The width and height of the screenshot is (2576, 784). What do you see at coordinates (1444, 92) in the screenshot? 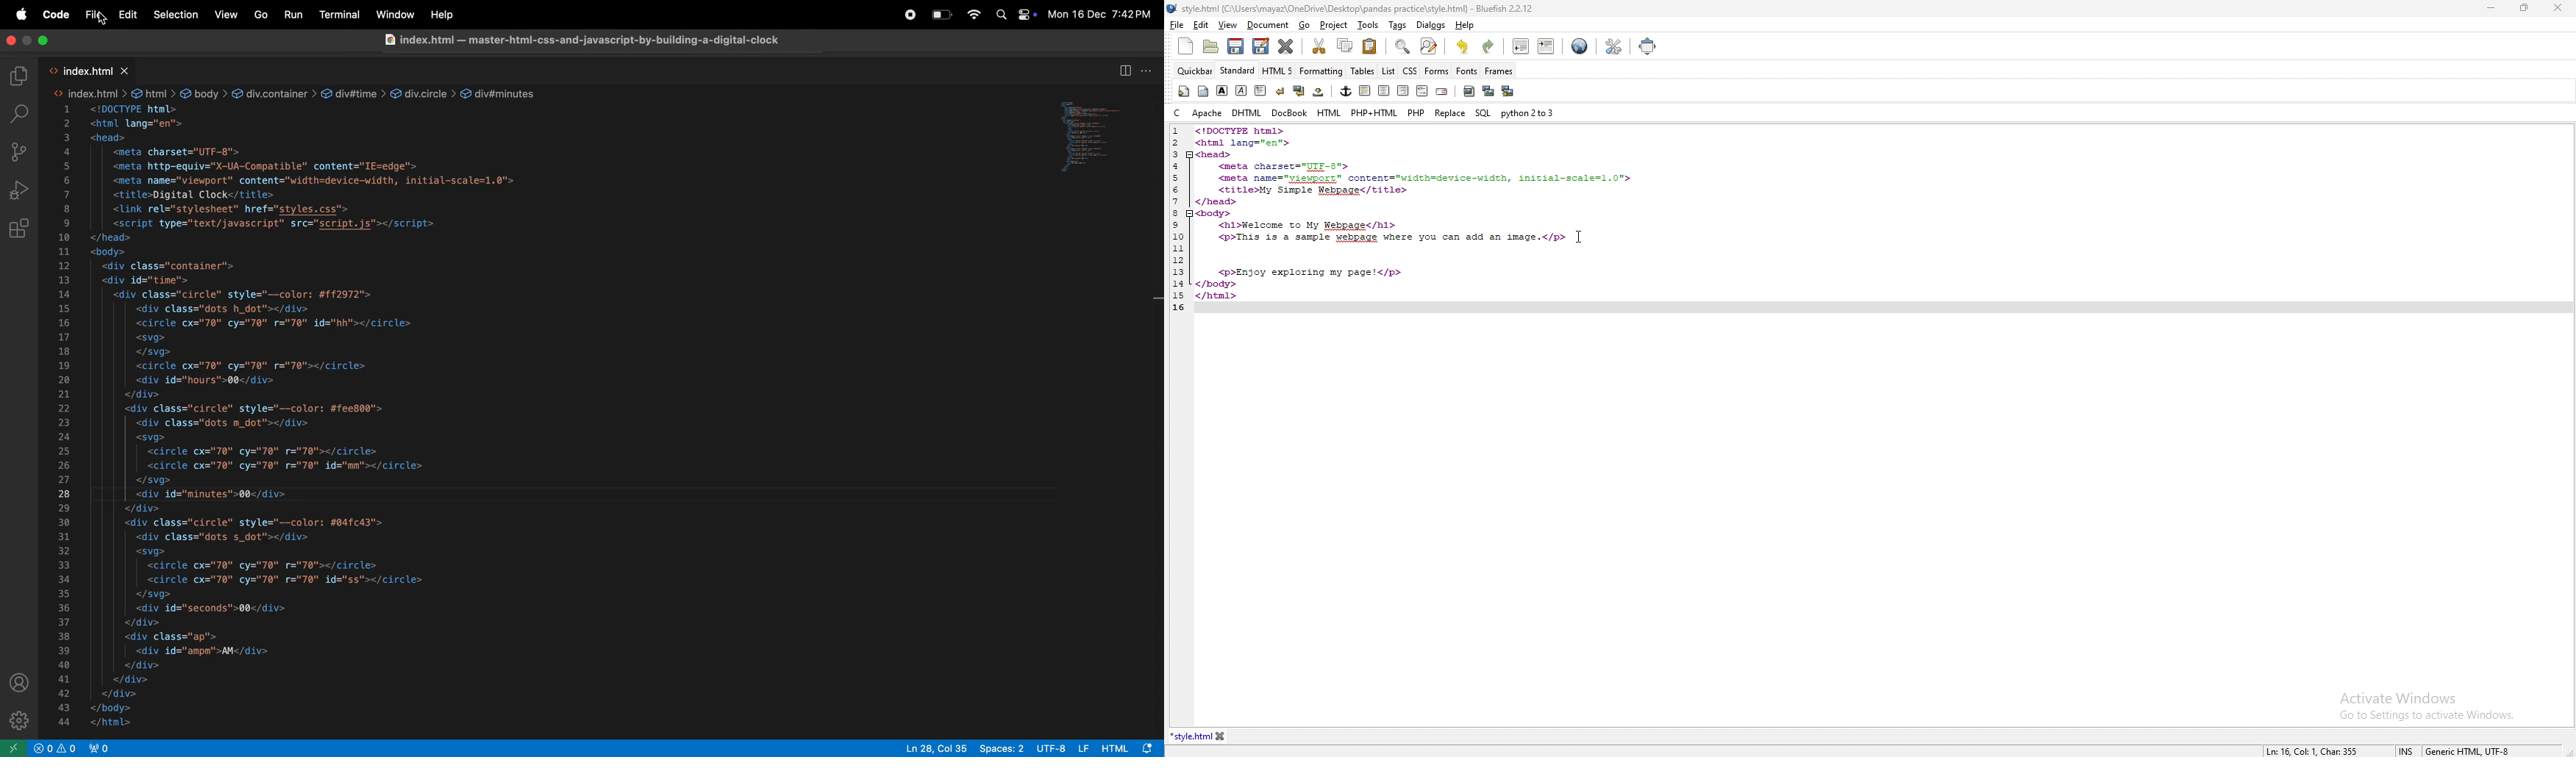
I see `email` at bounding box center [1444, 92].